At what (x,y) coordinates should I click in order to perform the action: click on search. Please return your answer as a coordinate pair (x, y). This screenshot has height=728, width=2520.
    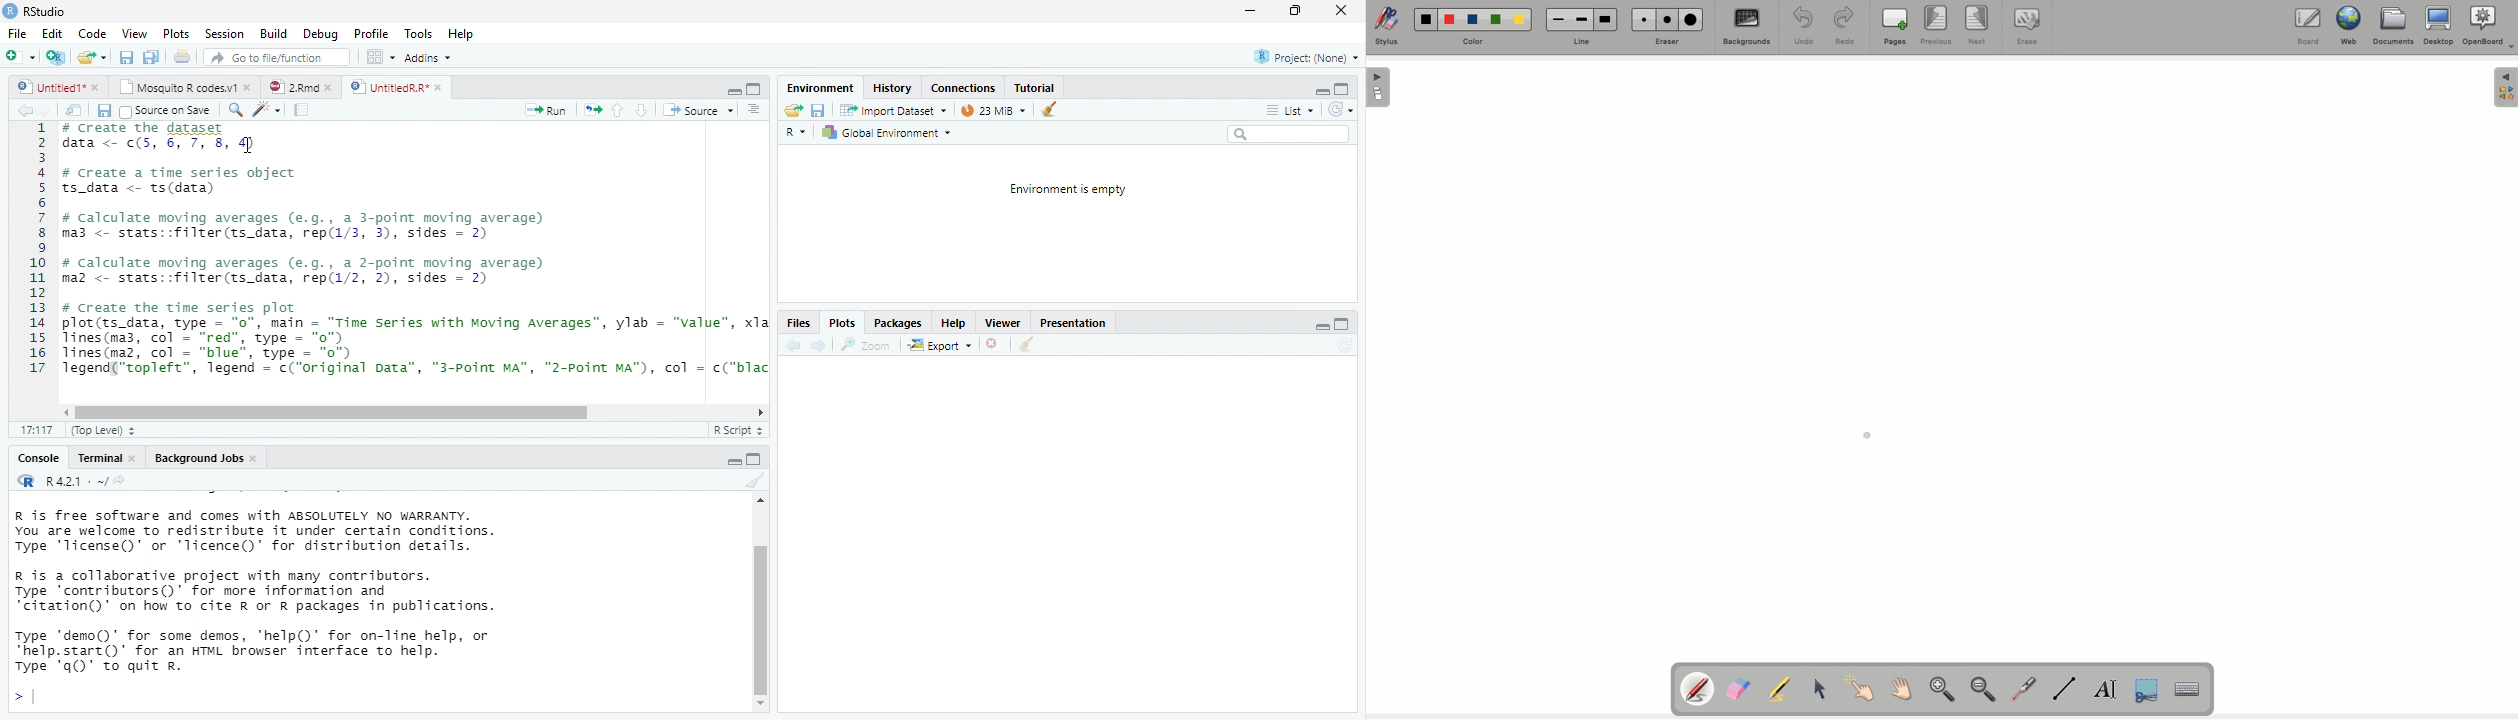
    Looking at the image, I should click on (1288, 134).